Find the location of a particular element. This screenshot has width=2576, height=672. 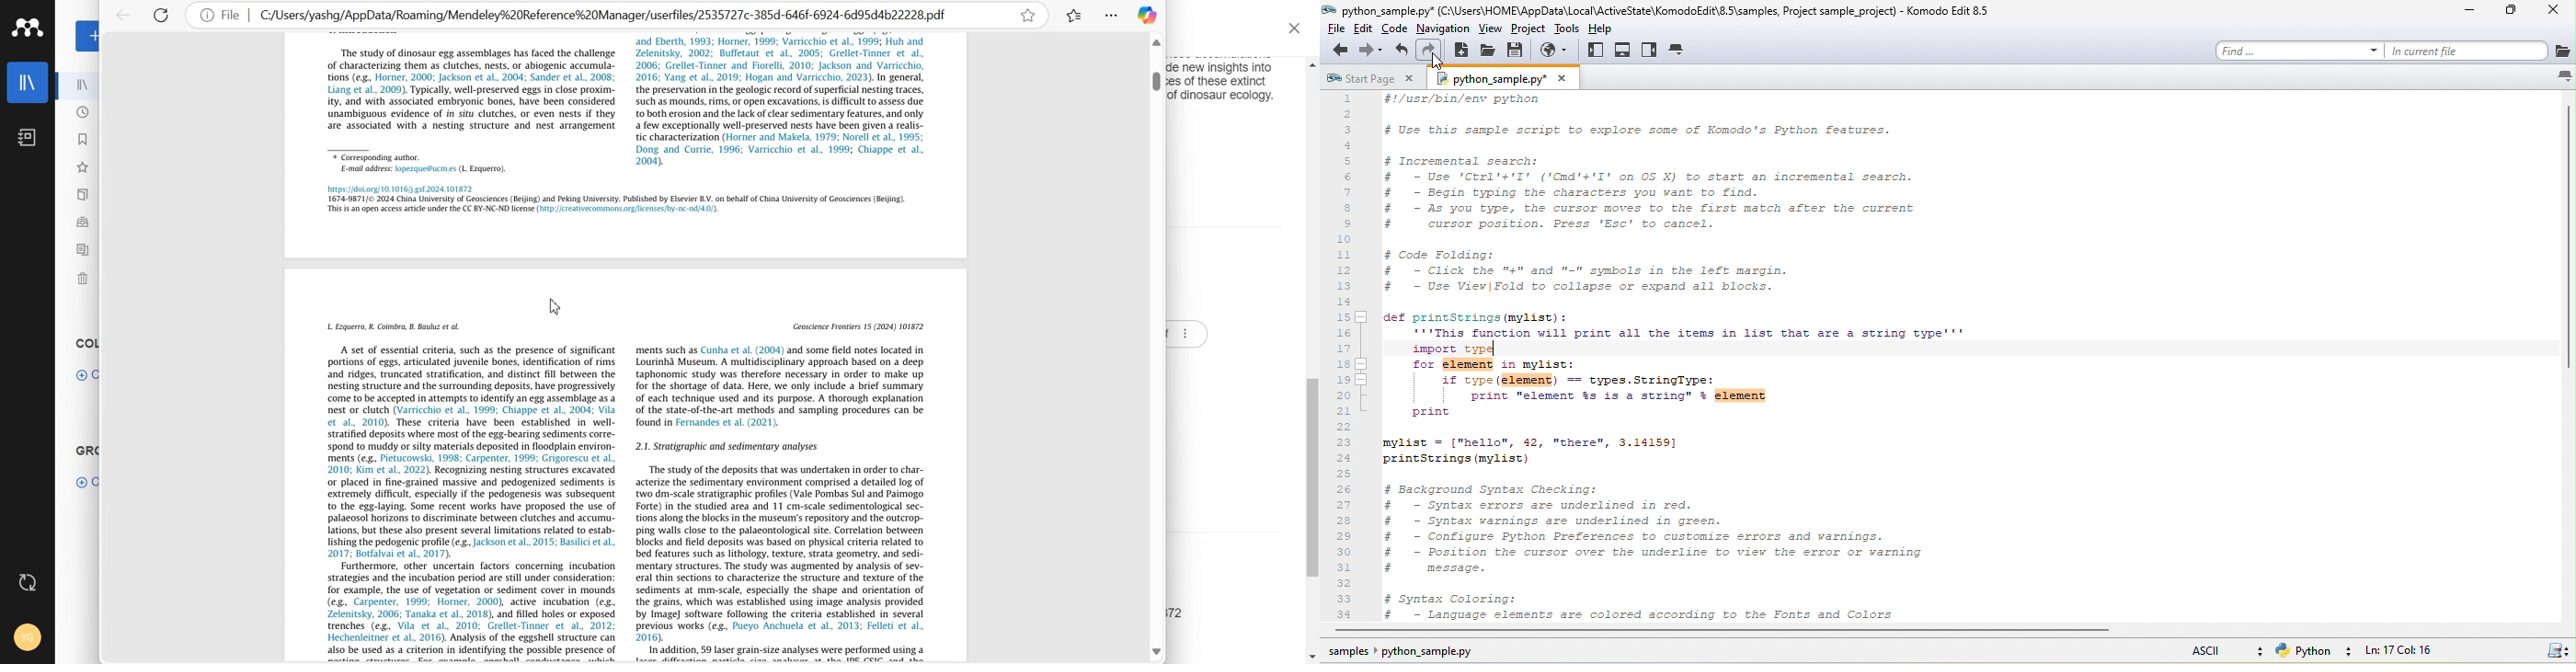

Favorites is located at coordinates (81, 168).